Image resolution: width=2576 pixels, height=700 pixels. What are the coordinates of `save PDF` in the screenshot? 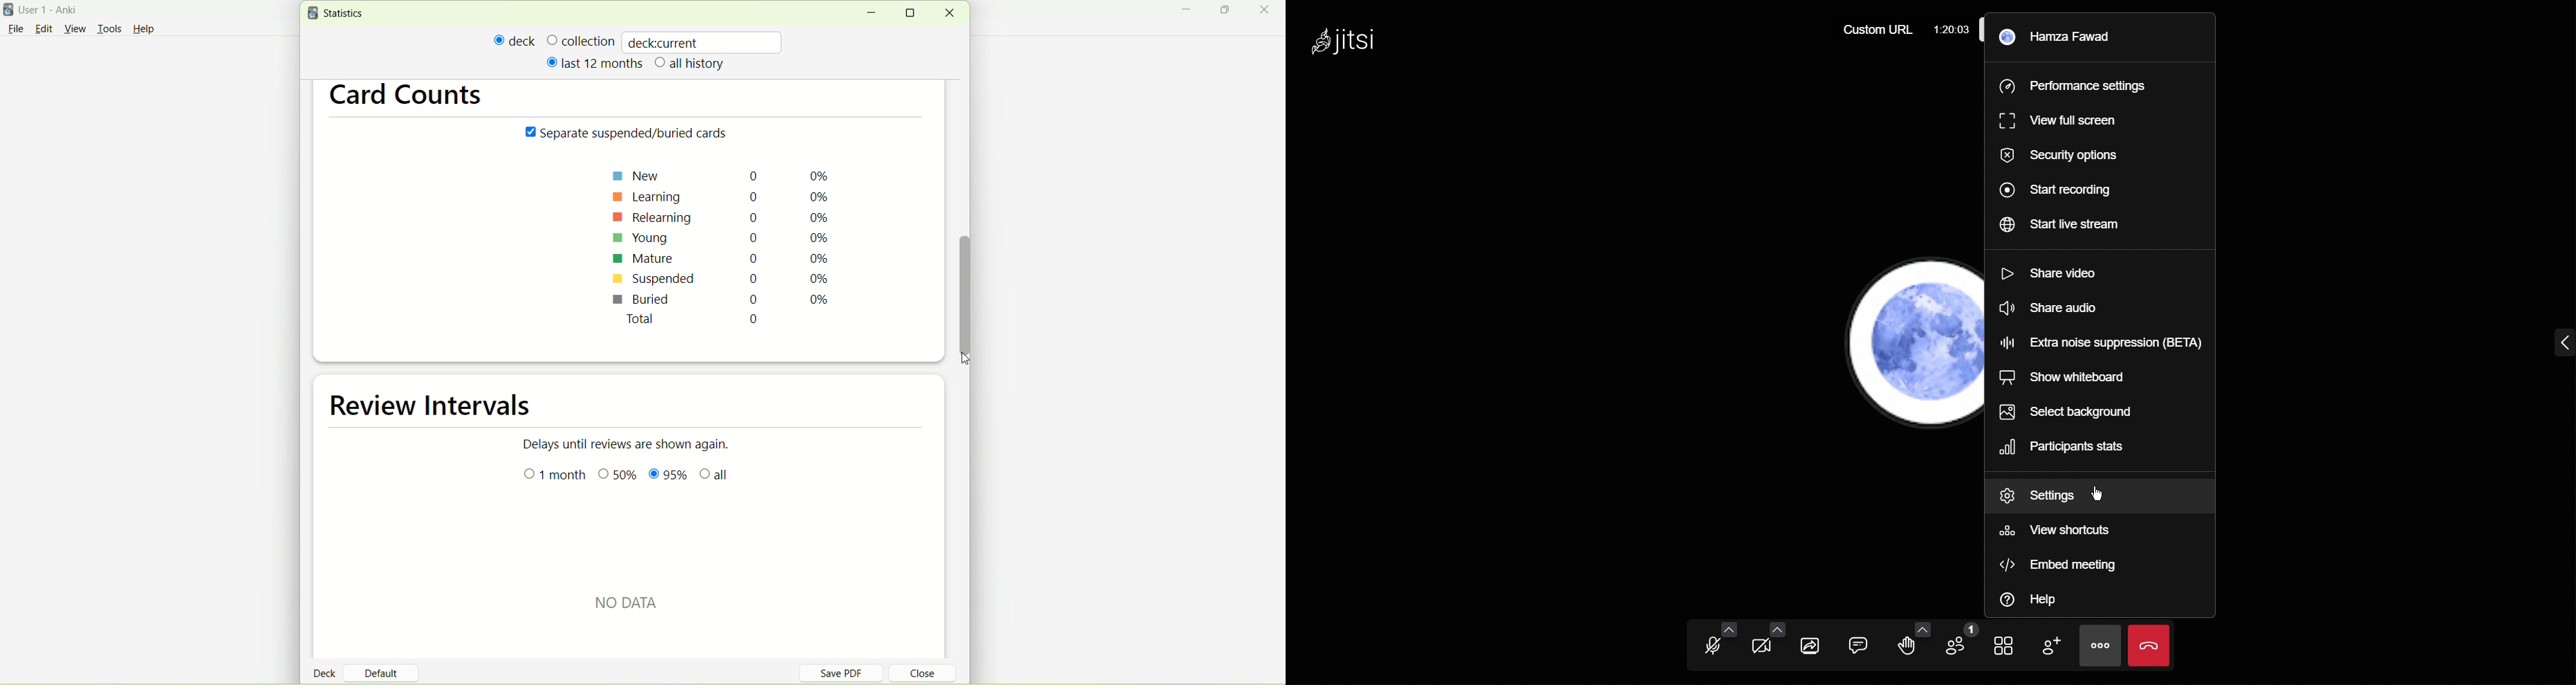 It's located at (849, 672).